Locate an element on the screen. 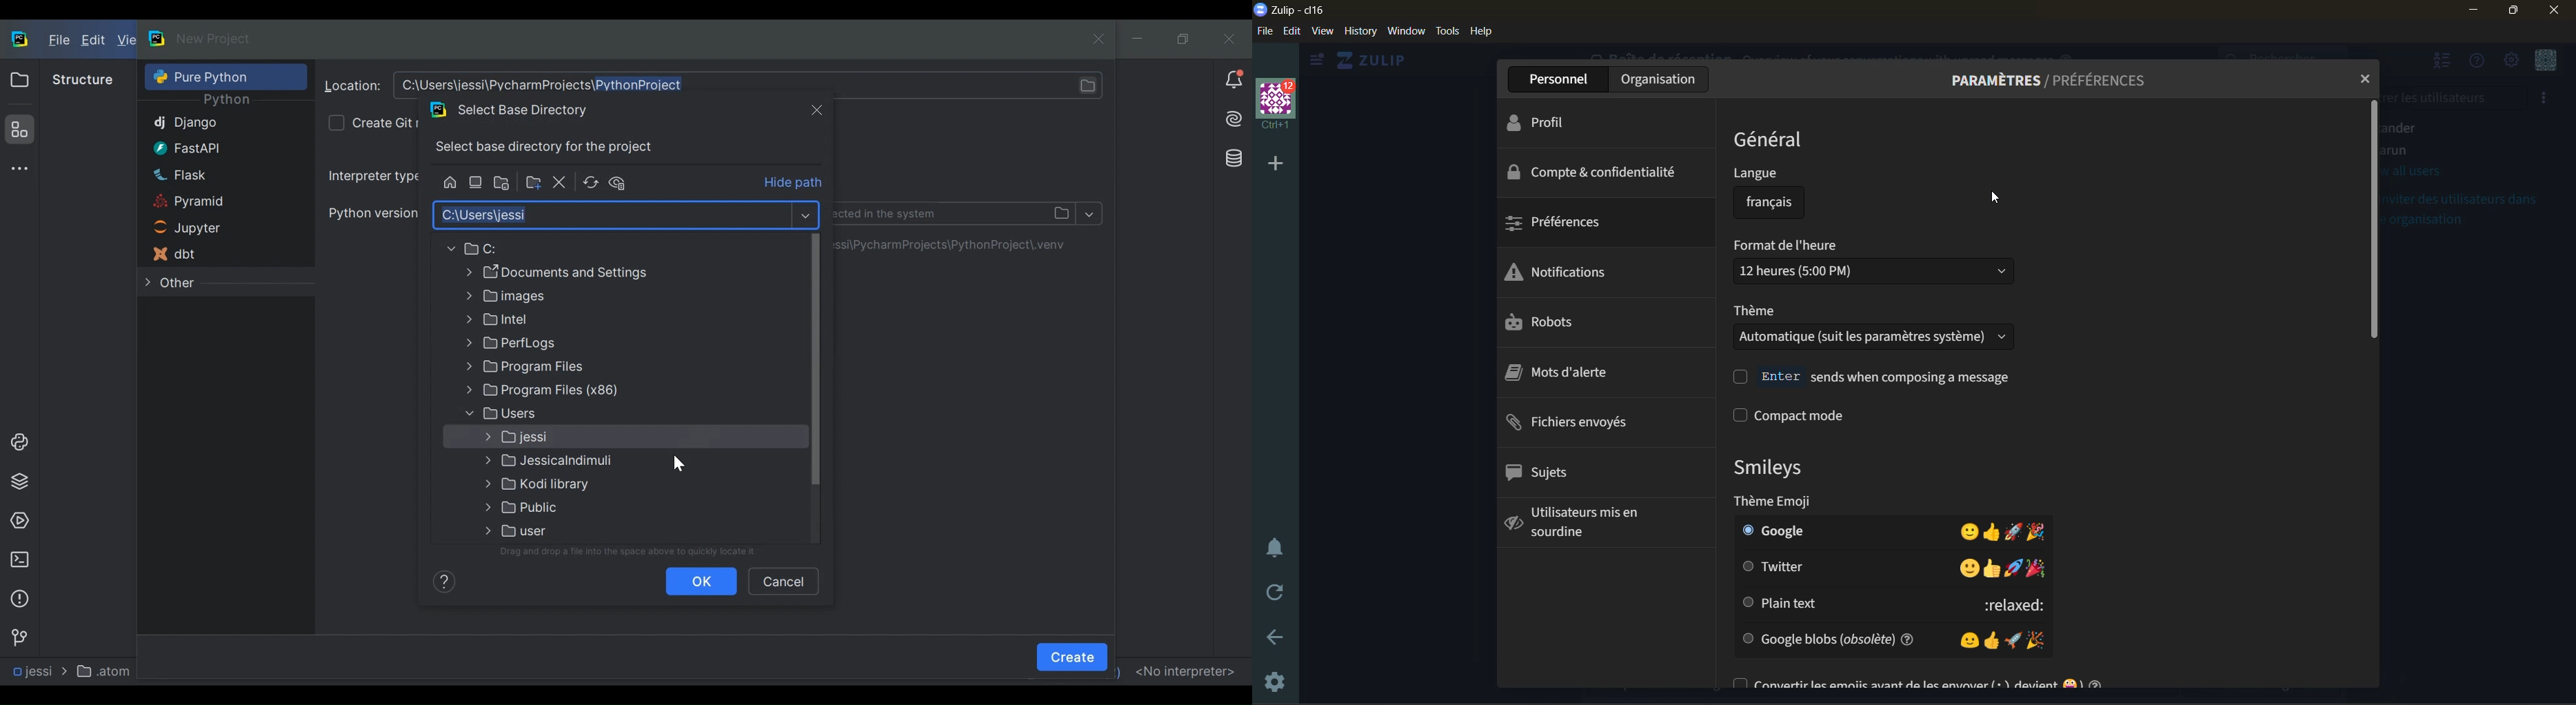  minimize is located at coordinates (2472, 10).